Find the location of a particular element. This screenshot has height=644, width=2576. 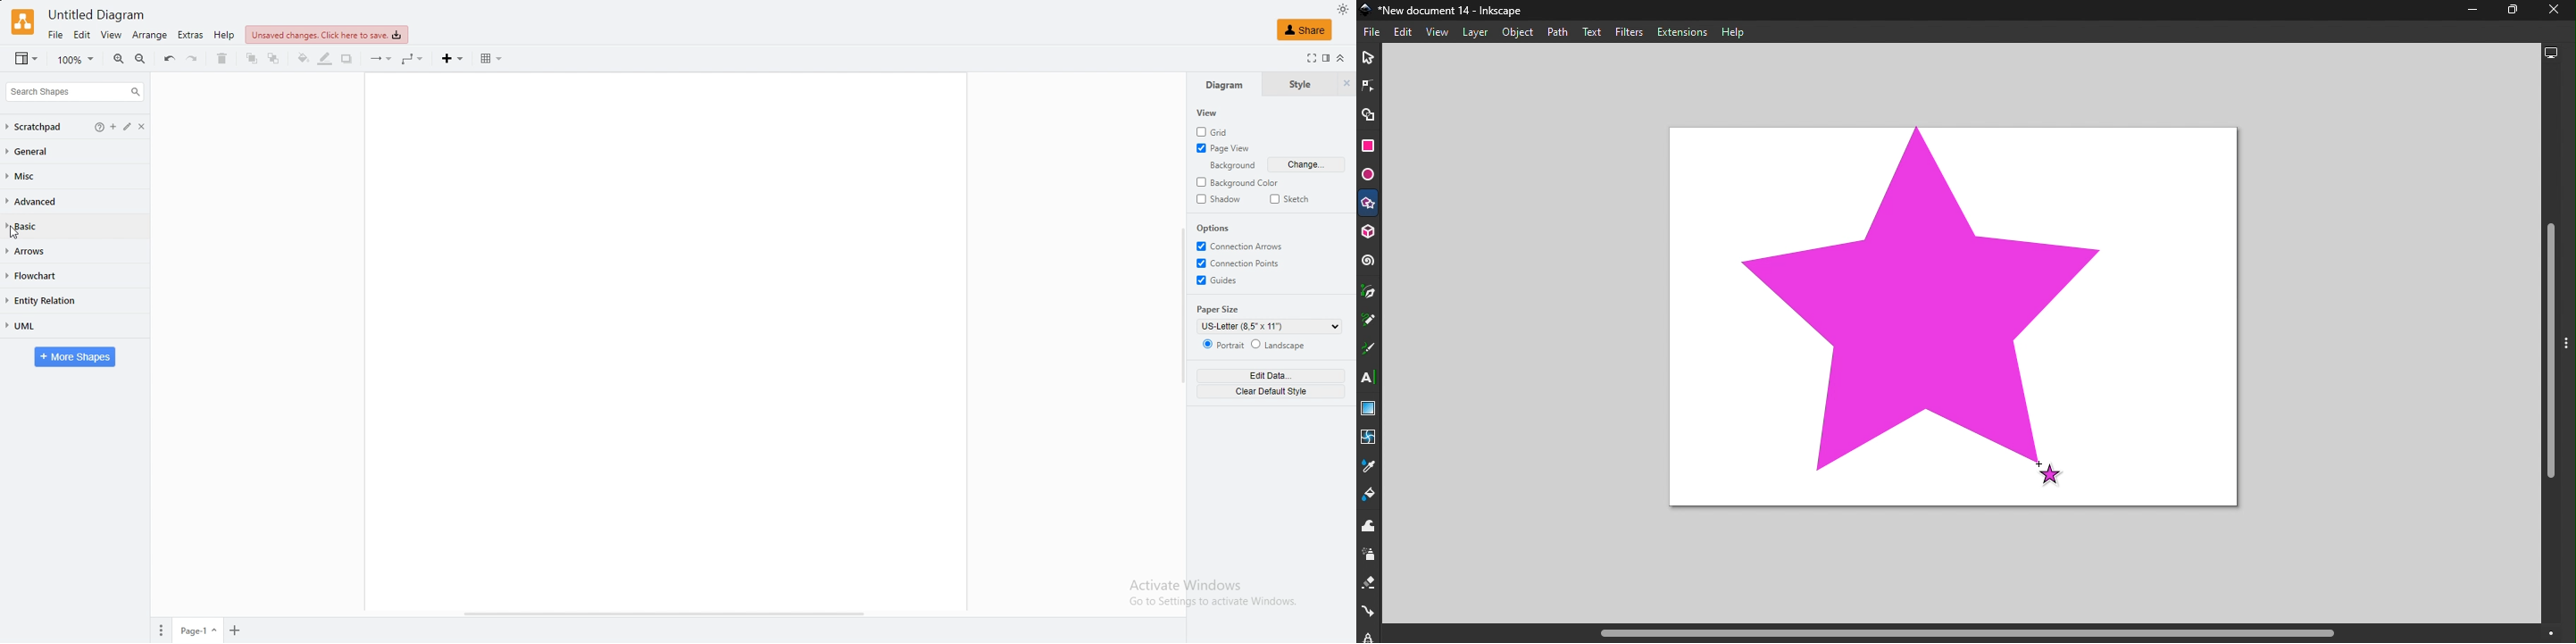

Star/Polygon is located at coordinates (1369, 205).